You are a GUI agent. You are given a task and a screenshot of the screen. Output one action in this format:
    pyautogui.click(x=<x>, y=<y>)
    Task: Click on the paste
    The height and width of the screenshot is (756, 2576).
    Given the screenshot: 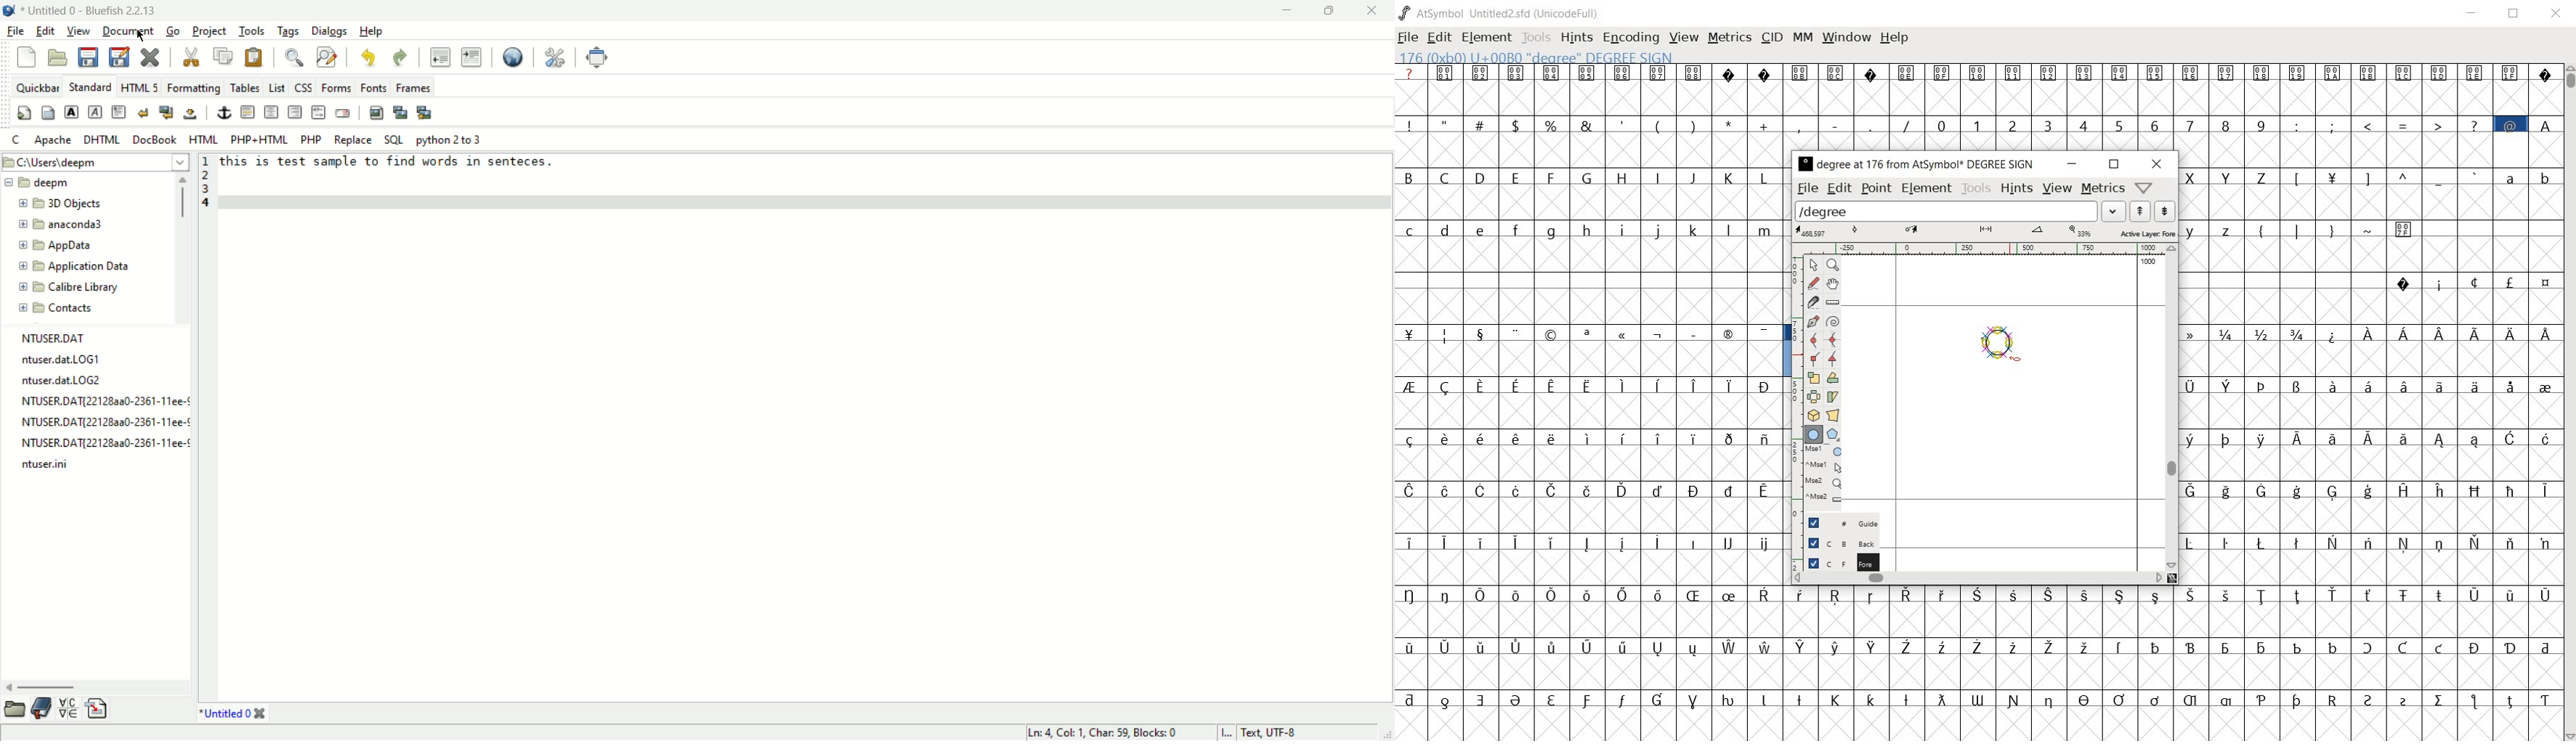 What is the action you would take?
    pyautogui.click(x=254, y=56)
    